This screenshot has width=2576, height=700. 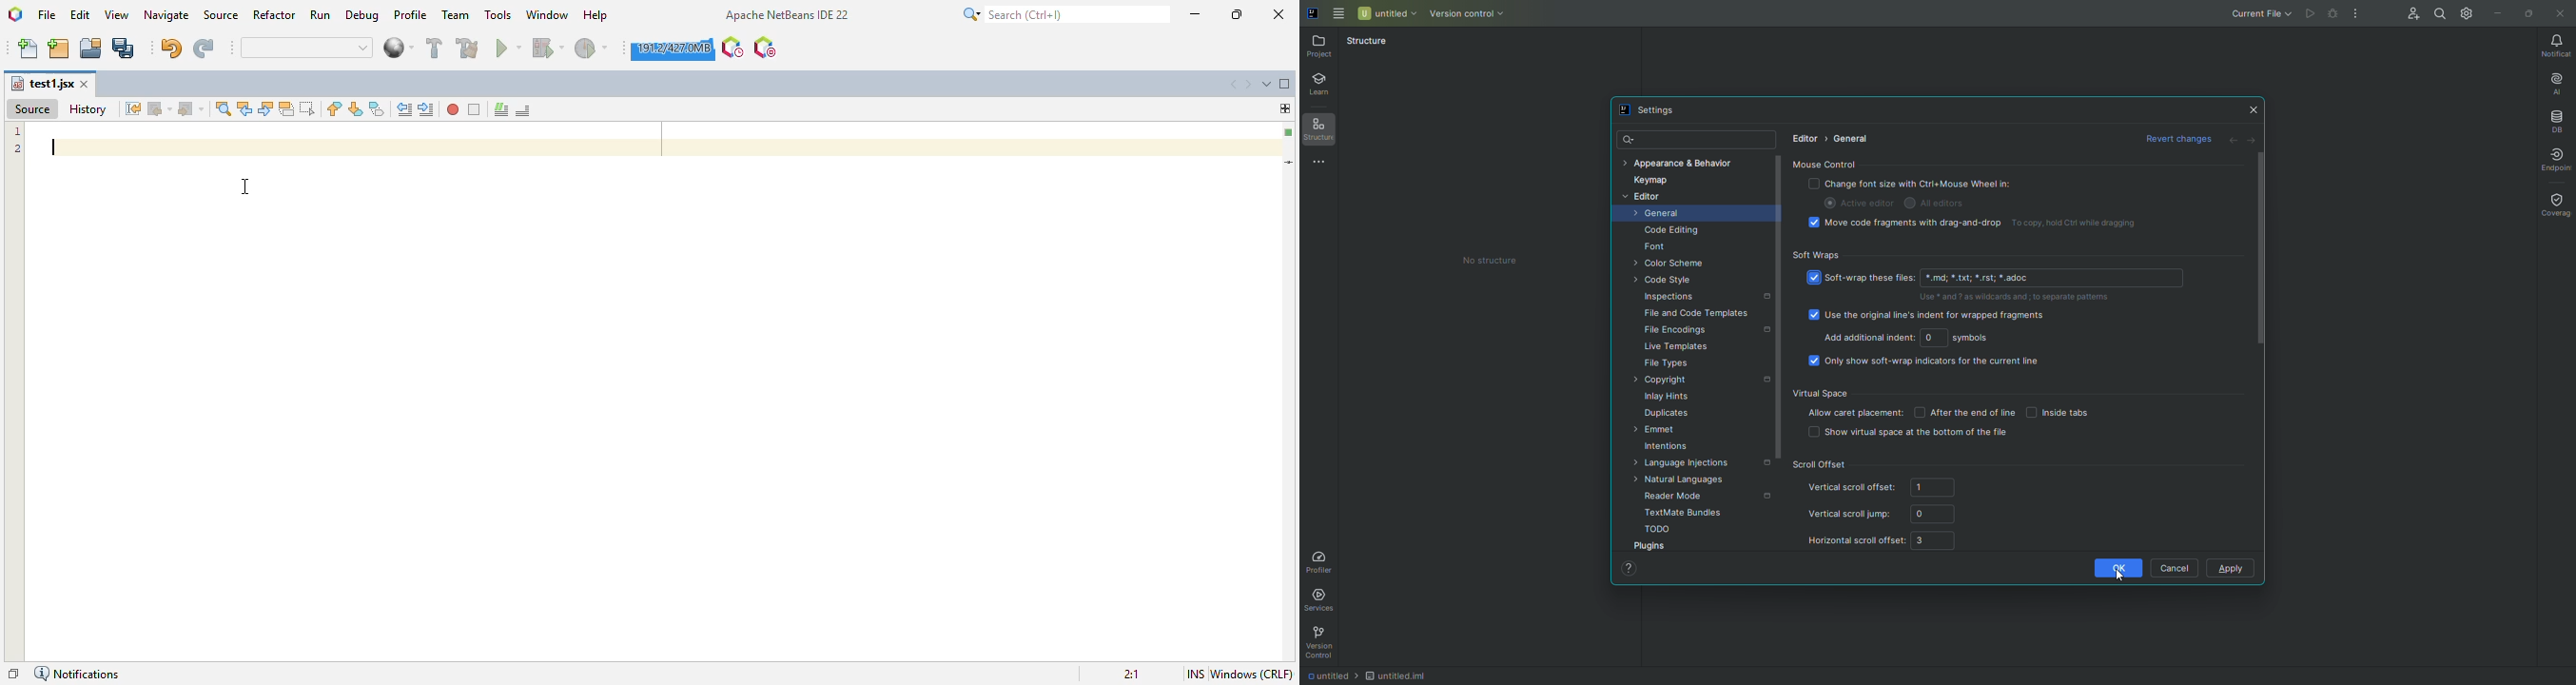 What do you see at coordinates (1646, 198) in the screenshot?
I see `Editor` at bounding box center [1646, 198].